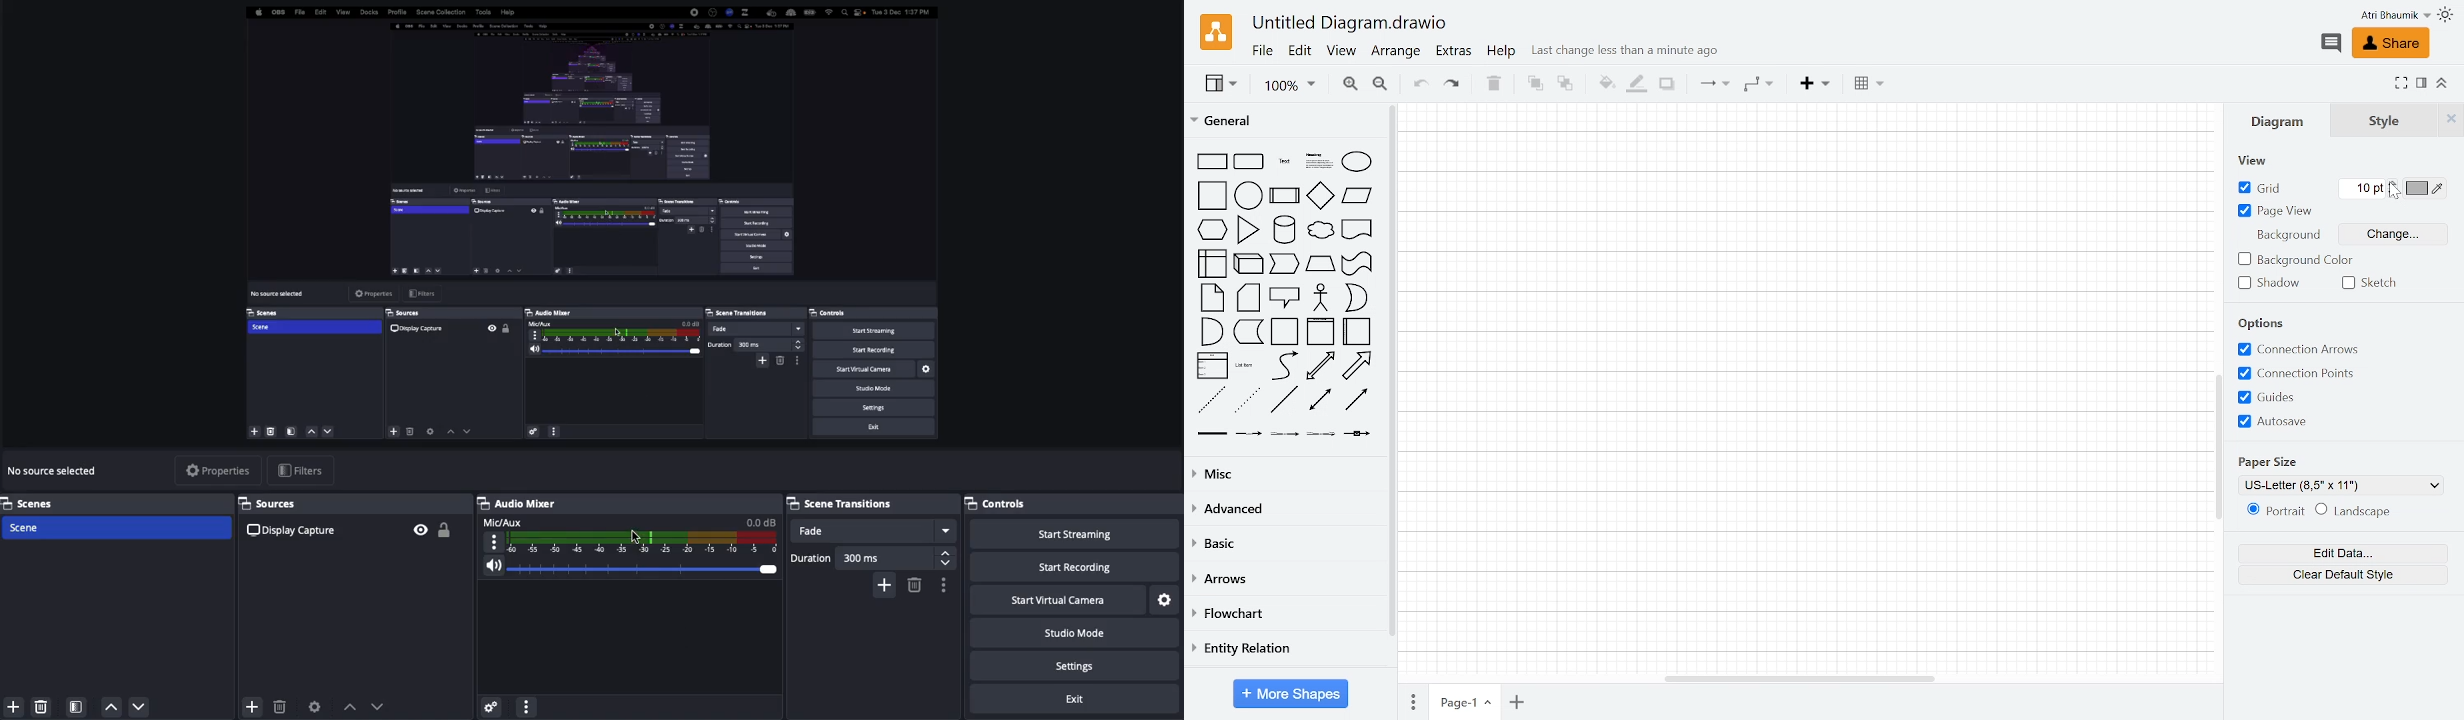  I want to click on Flowchart, so click(1283, 616).